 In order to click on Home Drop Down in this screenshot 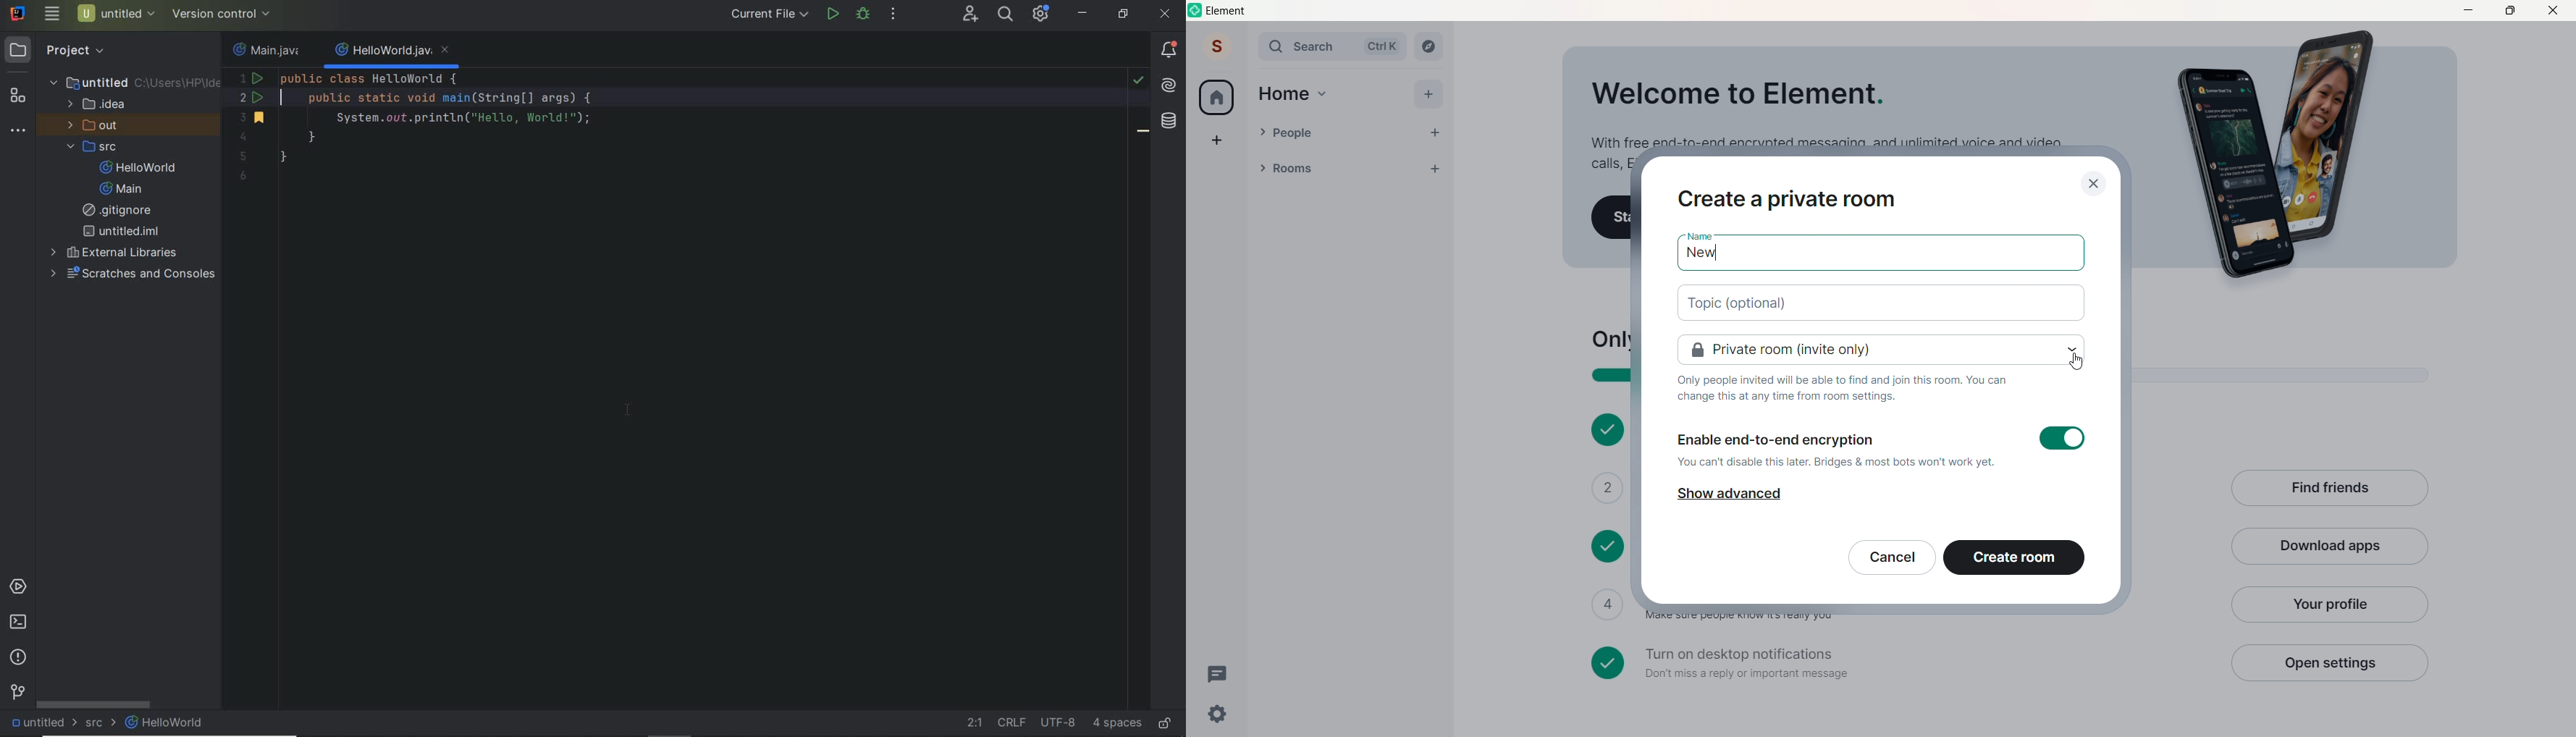, I will do `click(1323, 94)`.